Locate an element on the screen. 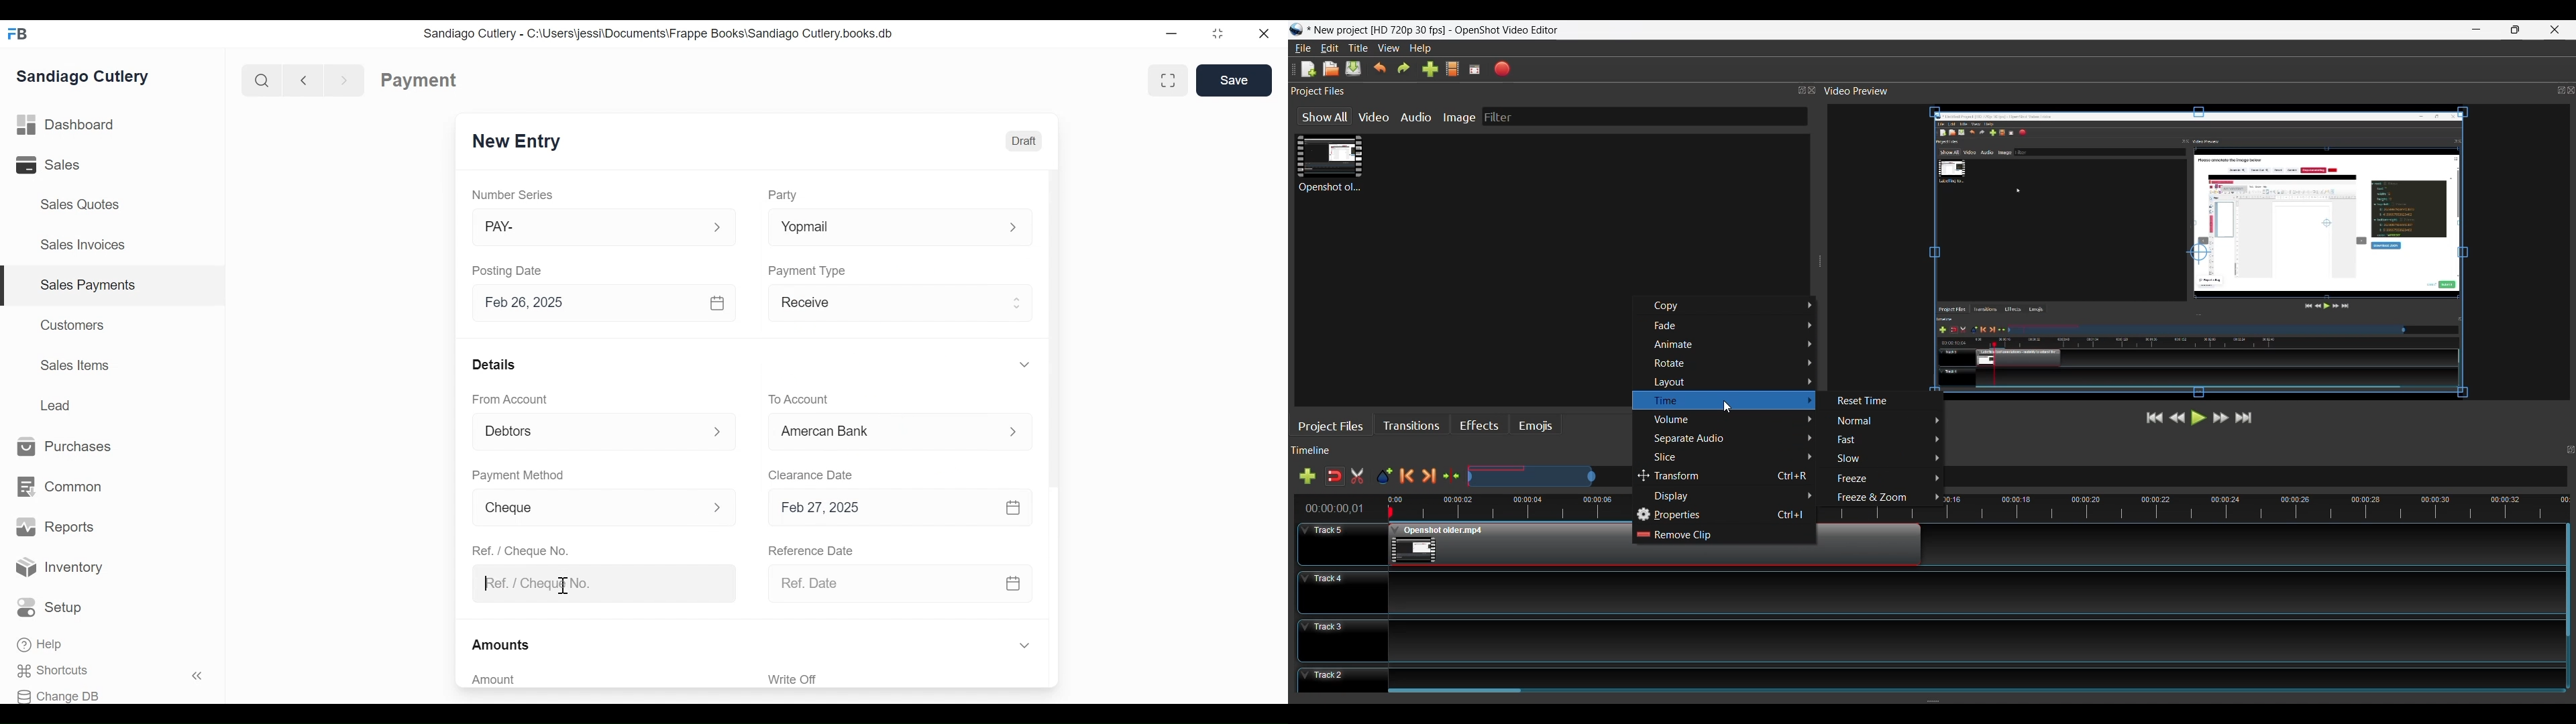 The image size is (2576, 728). From Account is located at coordinates (511, 400).